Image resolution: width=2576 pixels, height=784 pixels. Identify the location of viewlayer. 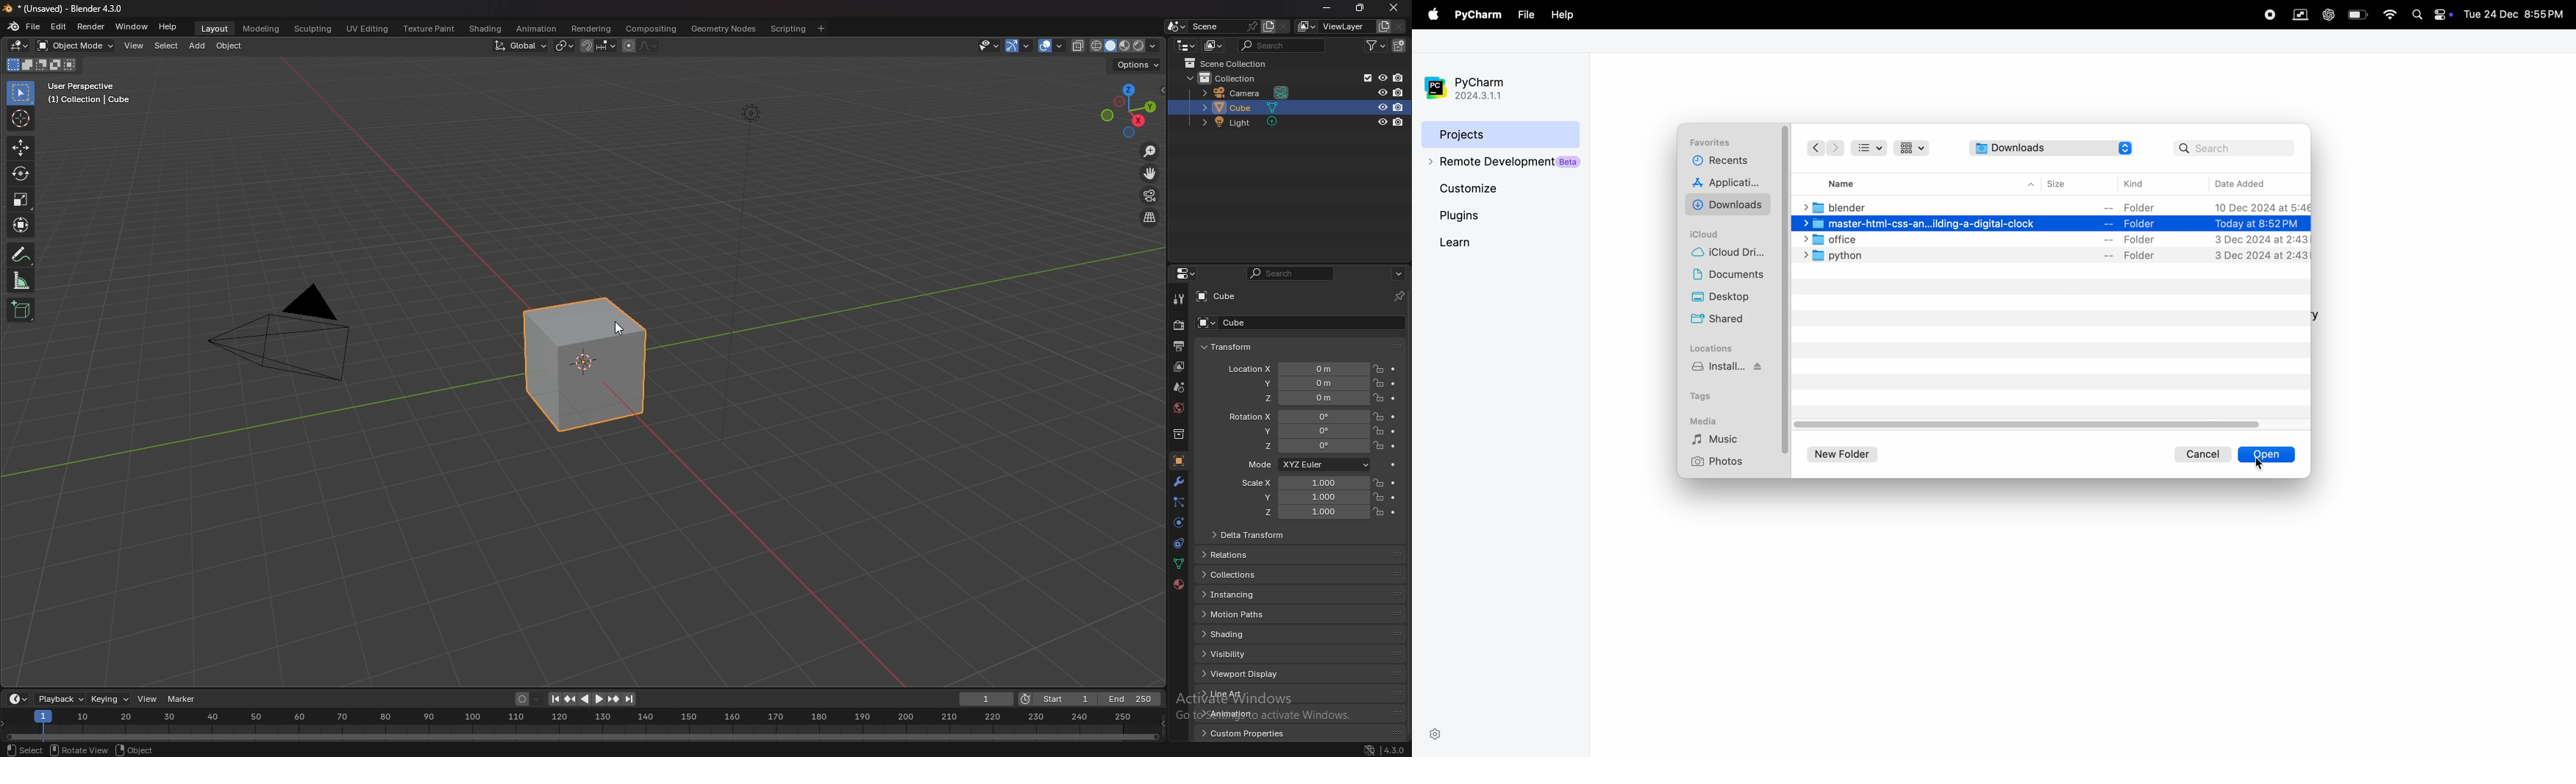
(1332, 26).